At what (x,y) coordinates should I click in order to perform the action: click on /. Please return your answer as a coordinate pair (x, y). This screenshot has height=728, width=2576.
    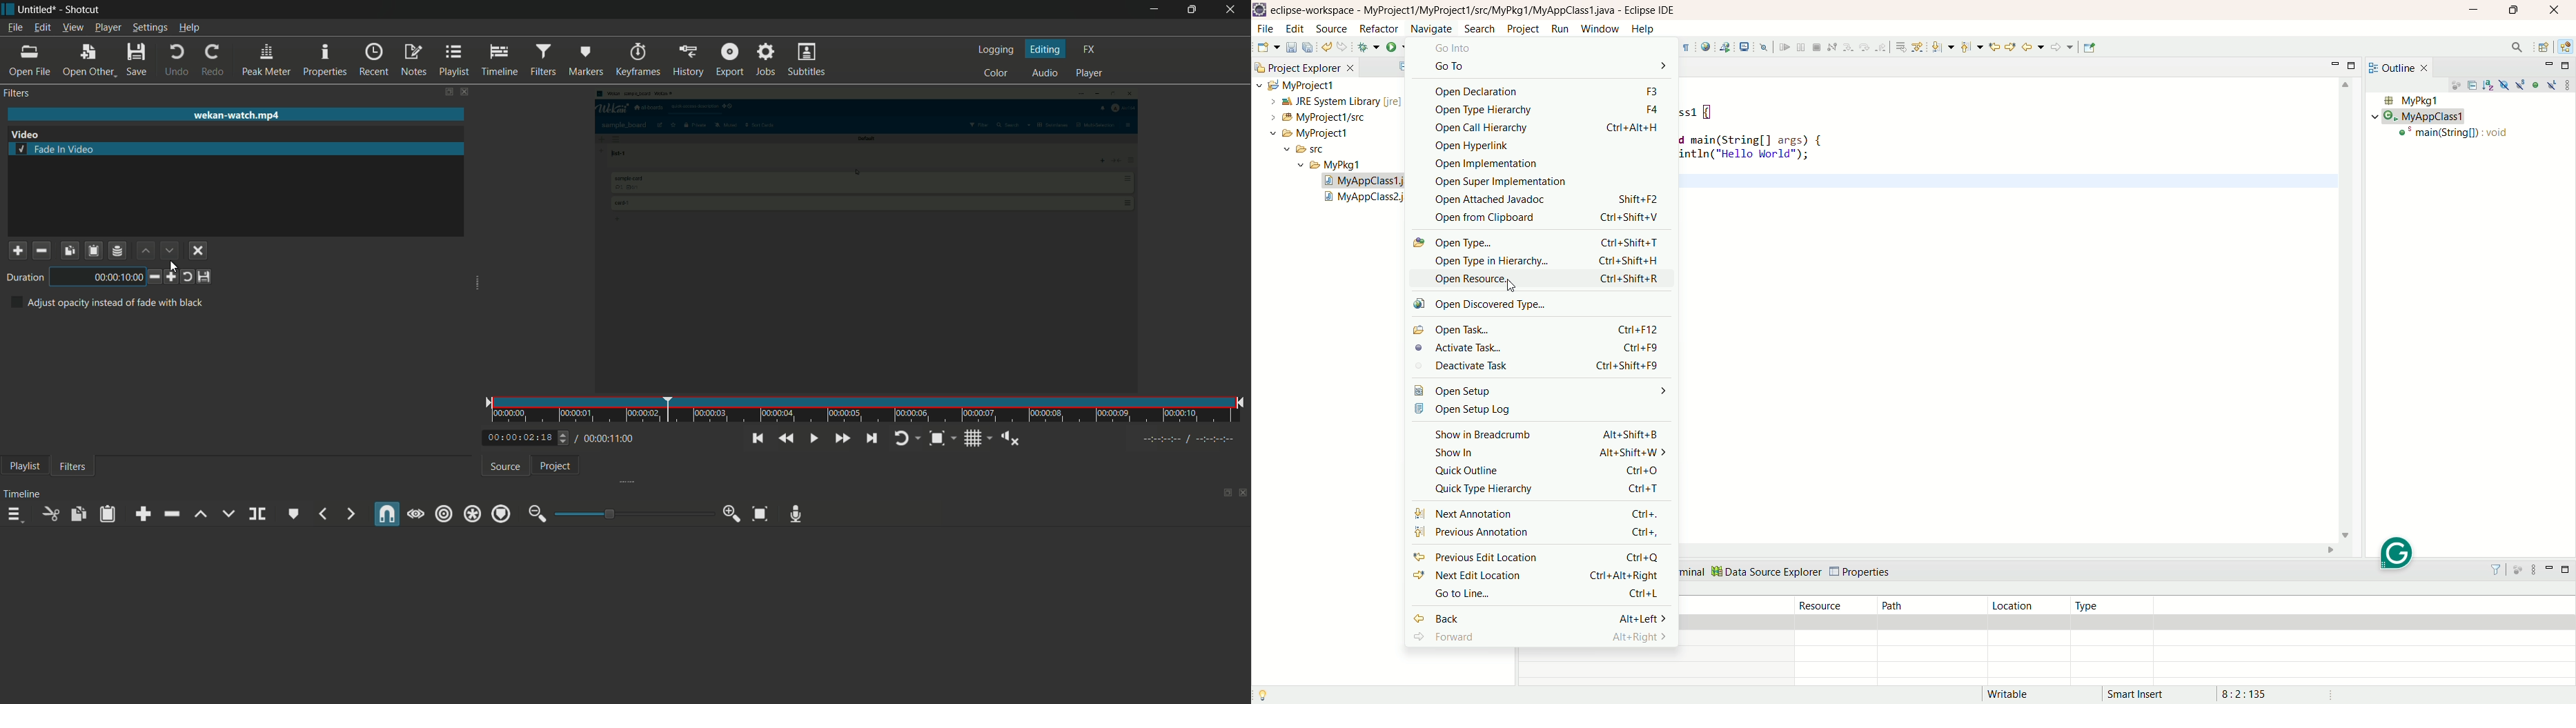
    Looking at the image, I should click on (575, 436).